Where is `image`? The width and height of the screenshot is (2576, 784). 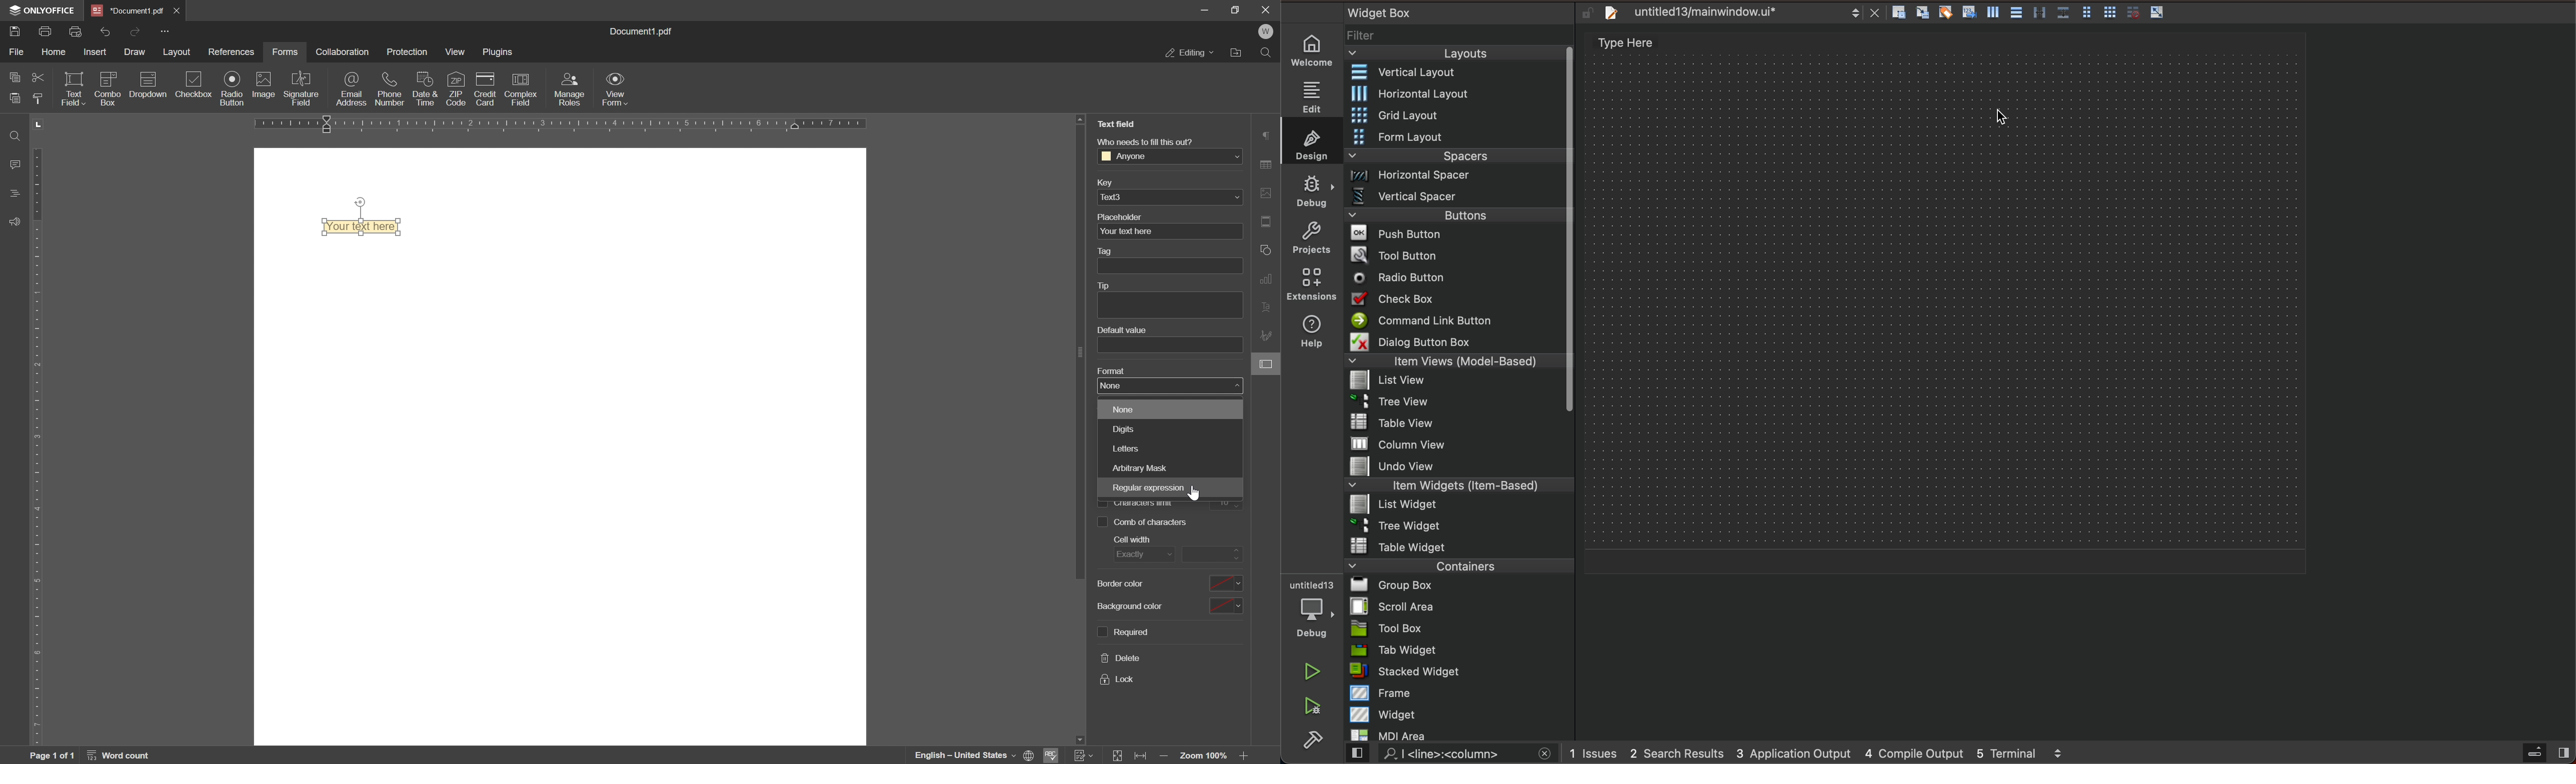 image is located at coordinates (263, 86).